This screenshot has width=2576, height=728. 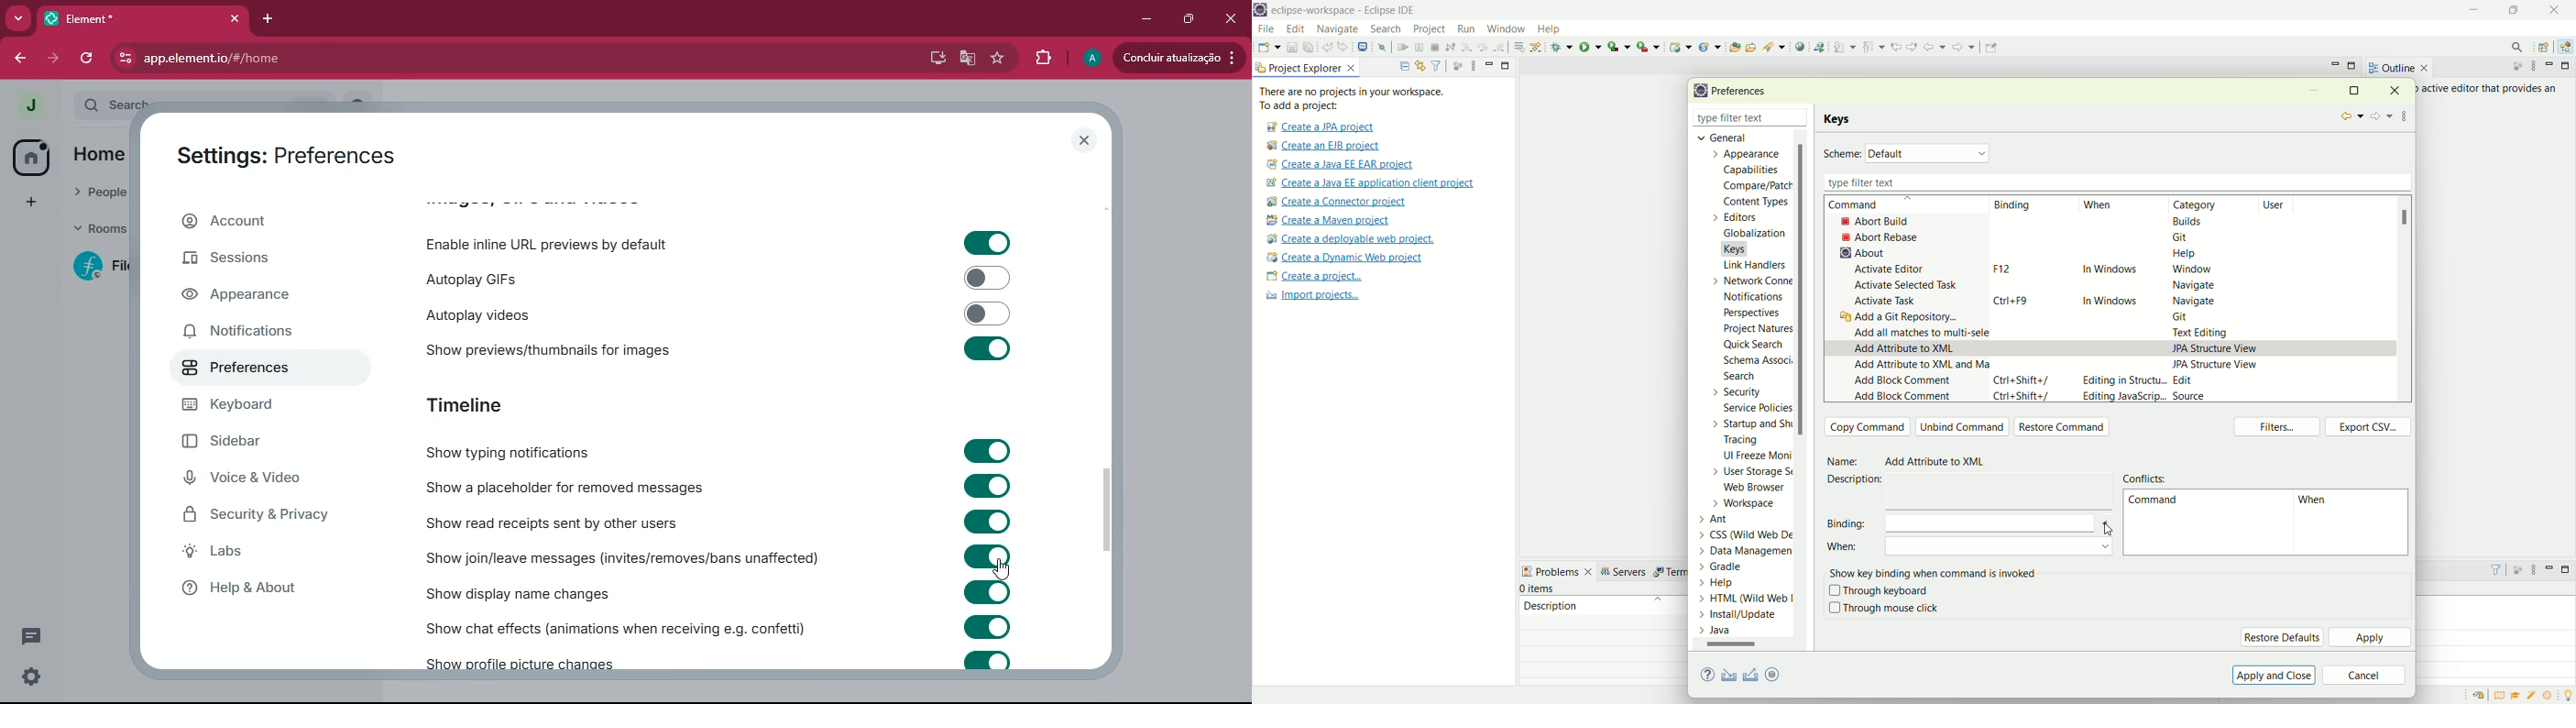 I want to click on show typing notifications, so click(x=537, y=453).